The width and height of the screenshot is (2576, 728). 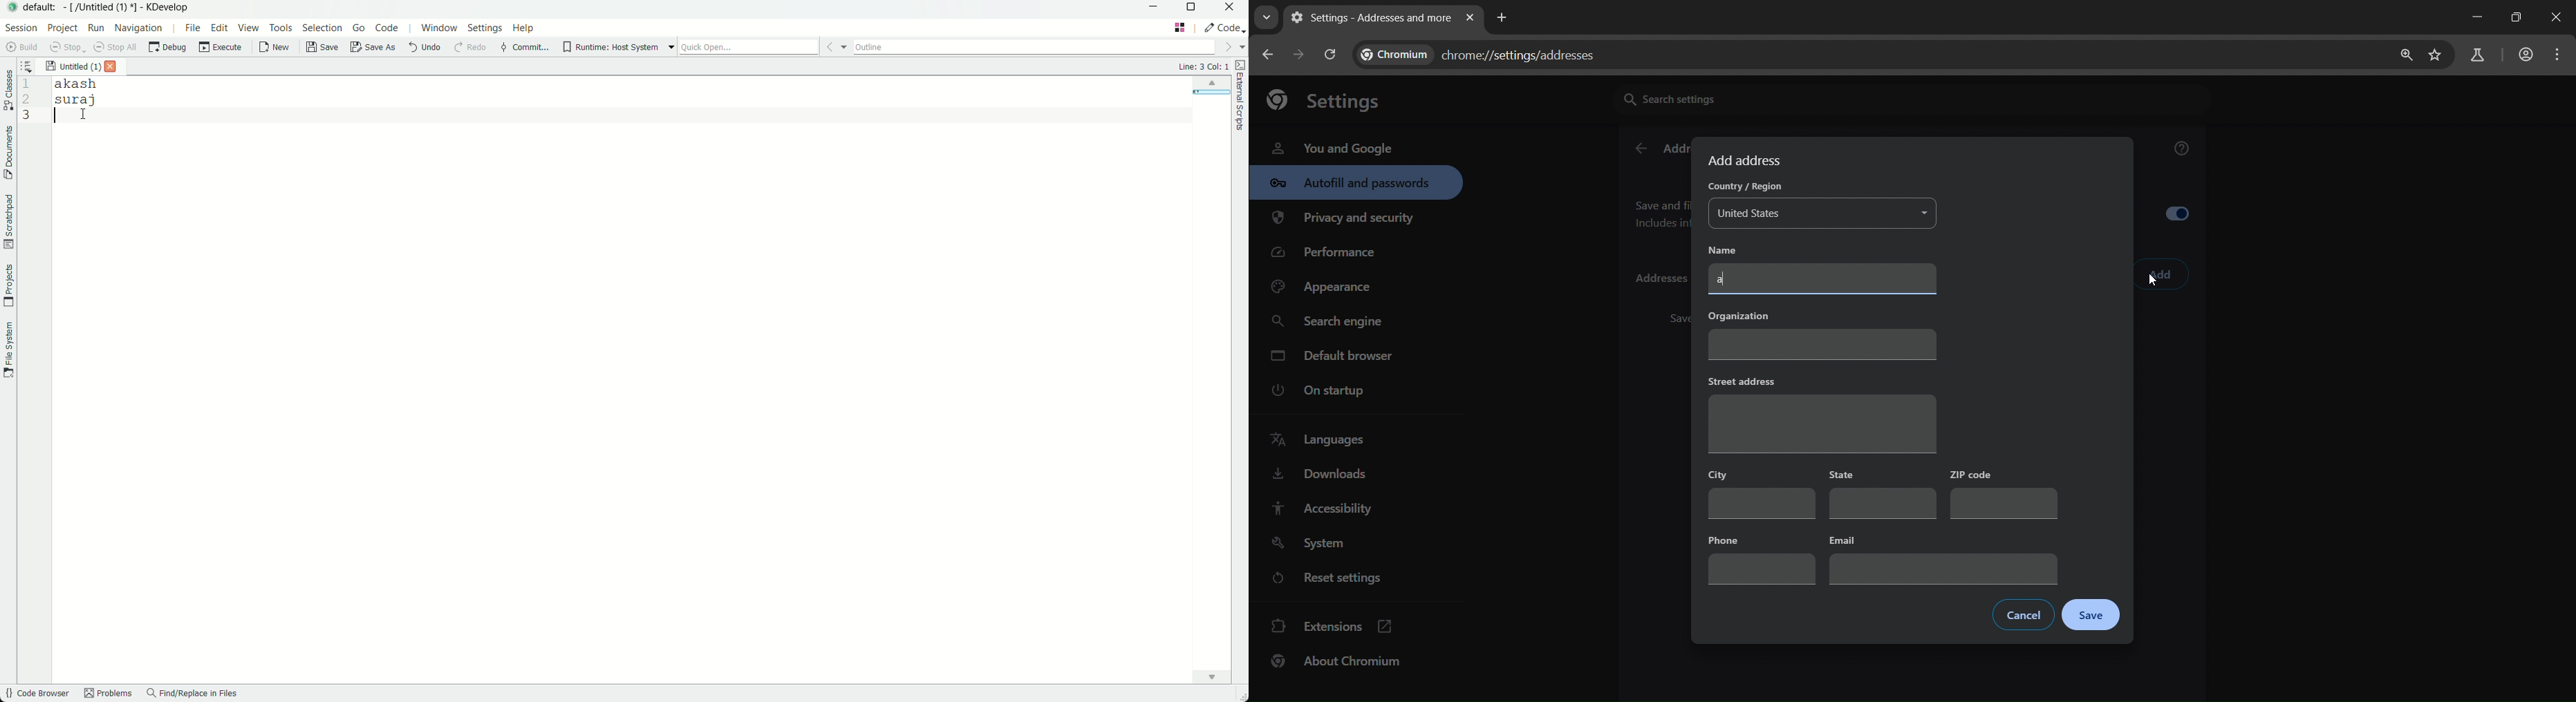 What do you see at coordinates (249, 29) in the screenshot?
I see `view menu` at bounding box center [249, 29].